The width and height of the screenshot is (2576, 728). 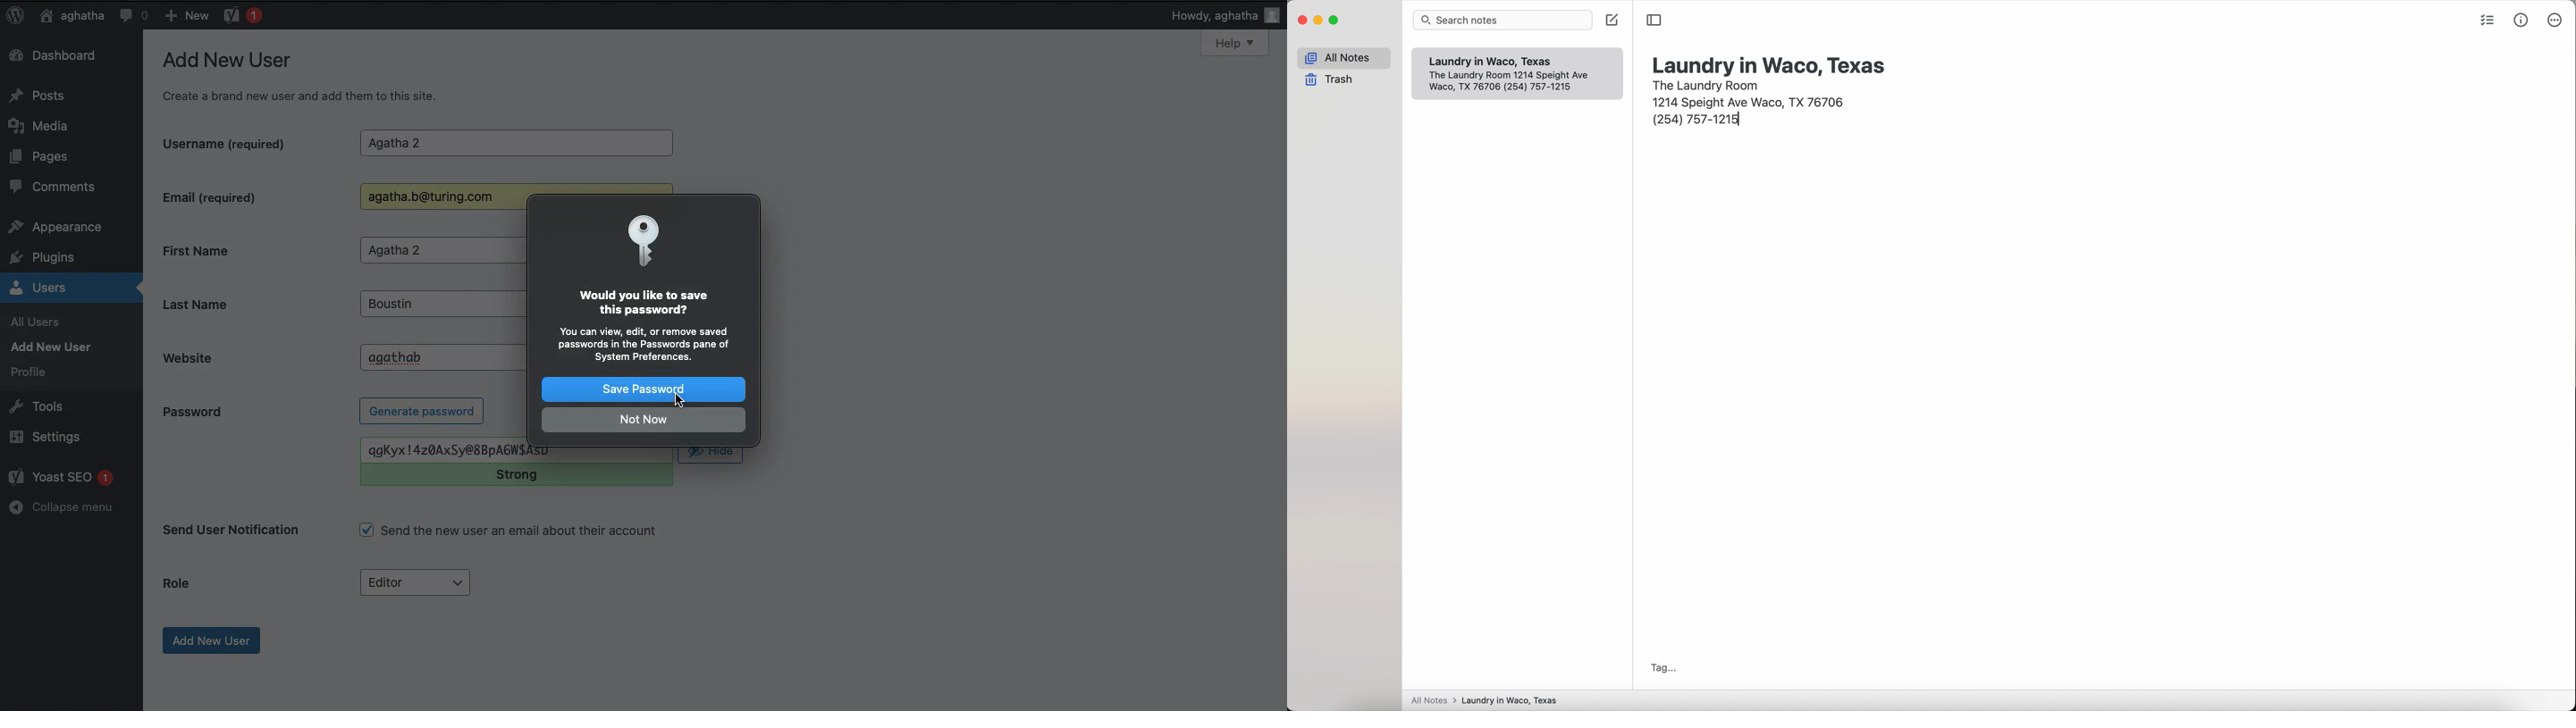 I want to click on tag, so click(x=1661, y=668).